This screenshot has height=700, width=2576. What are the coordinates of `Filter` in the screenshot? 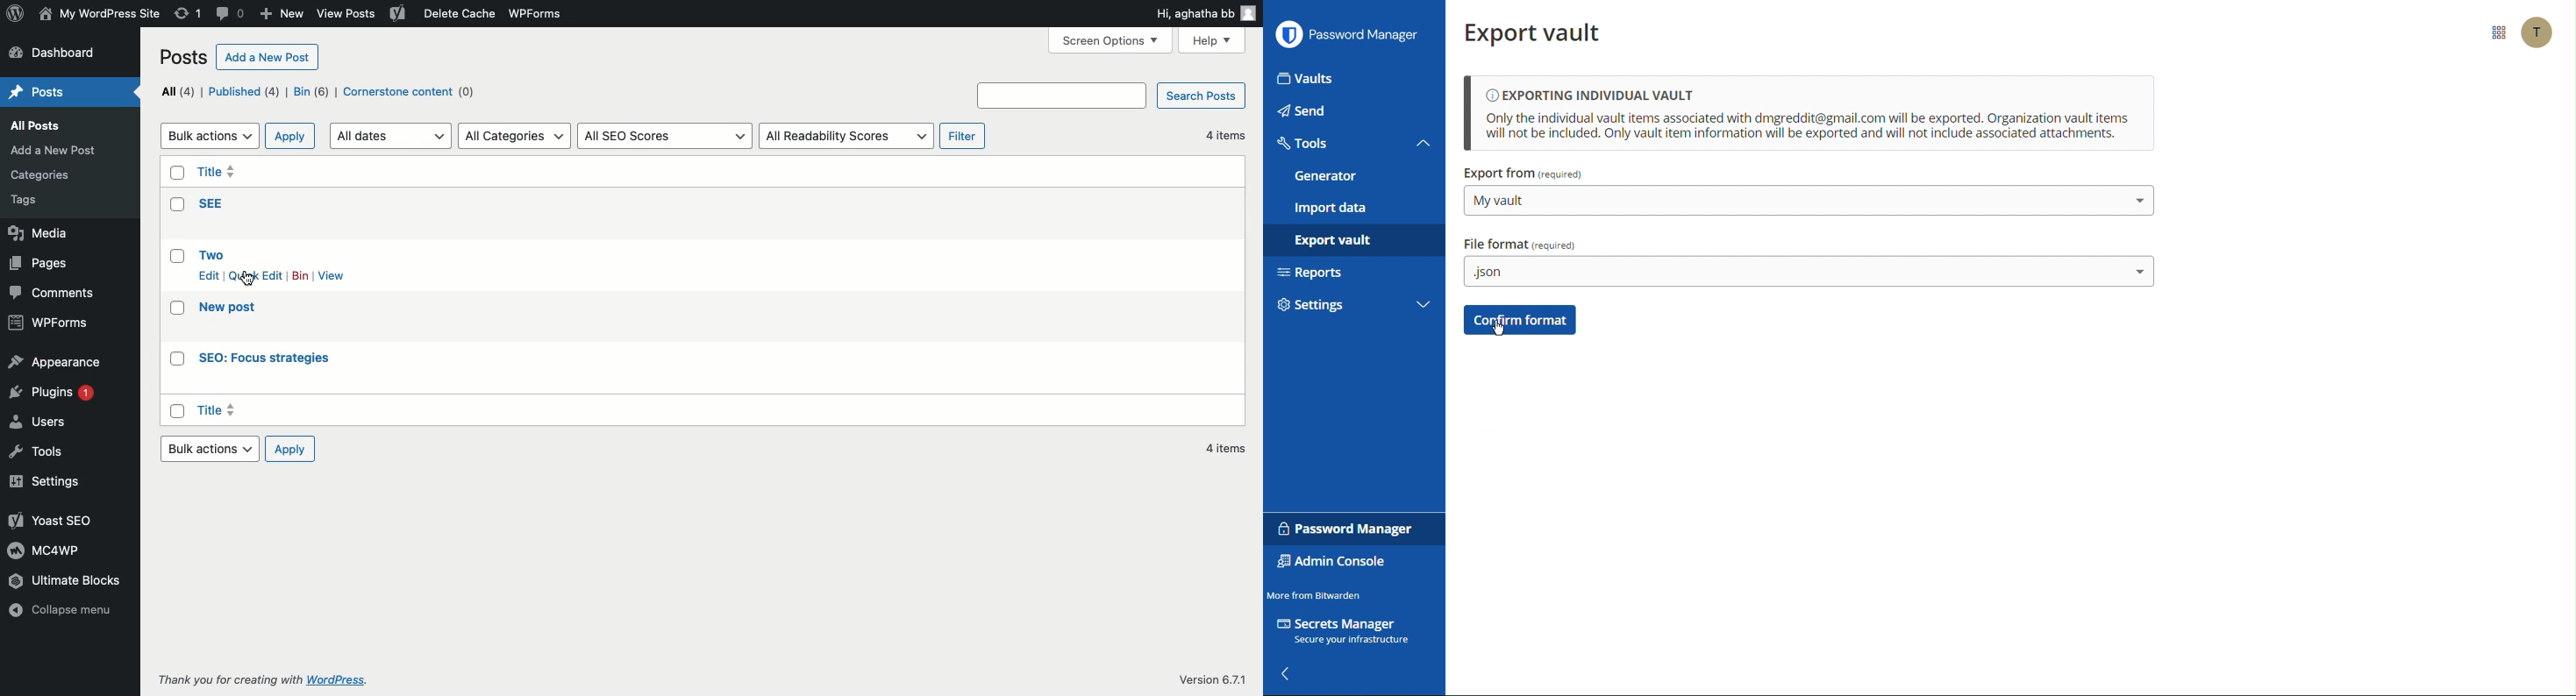 It's located at (962, 136).